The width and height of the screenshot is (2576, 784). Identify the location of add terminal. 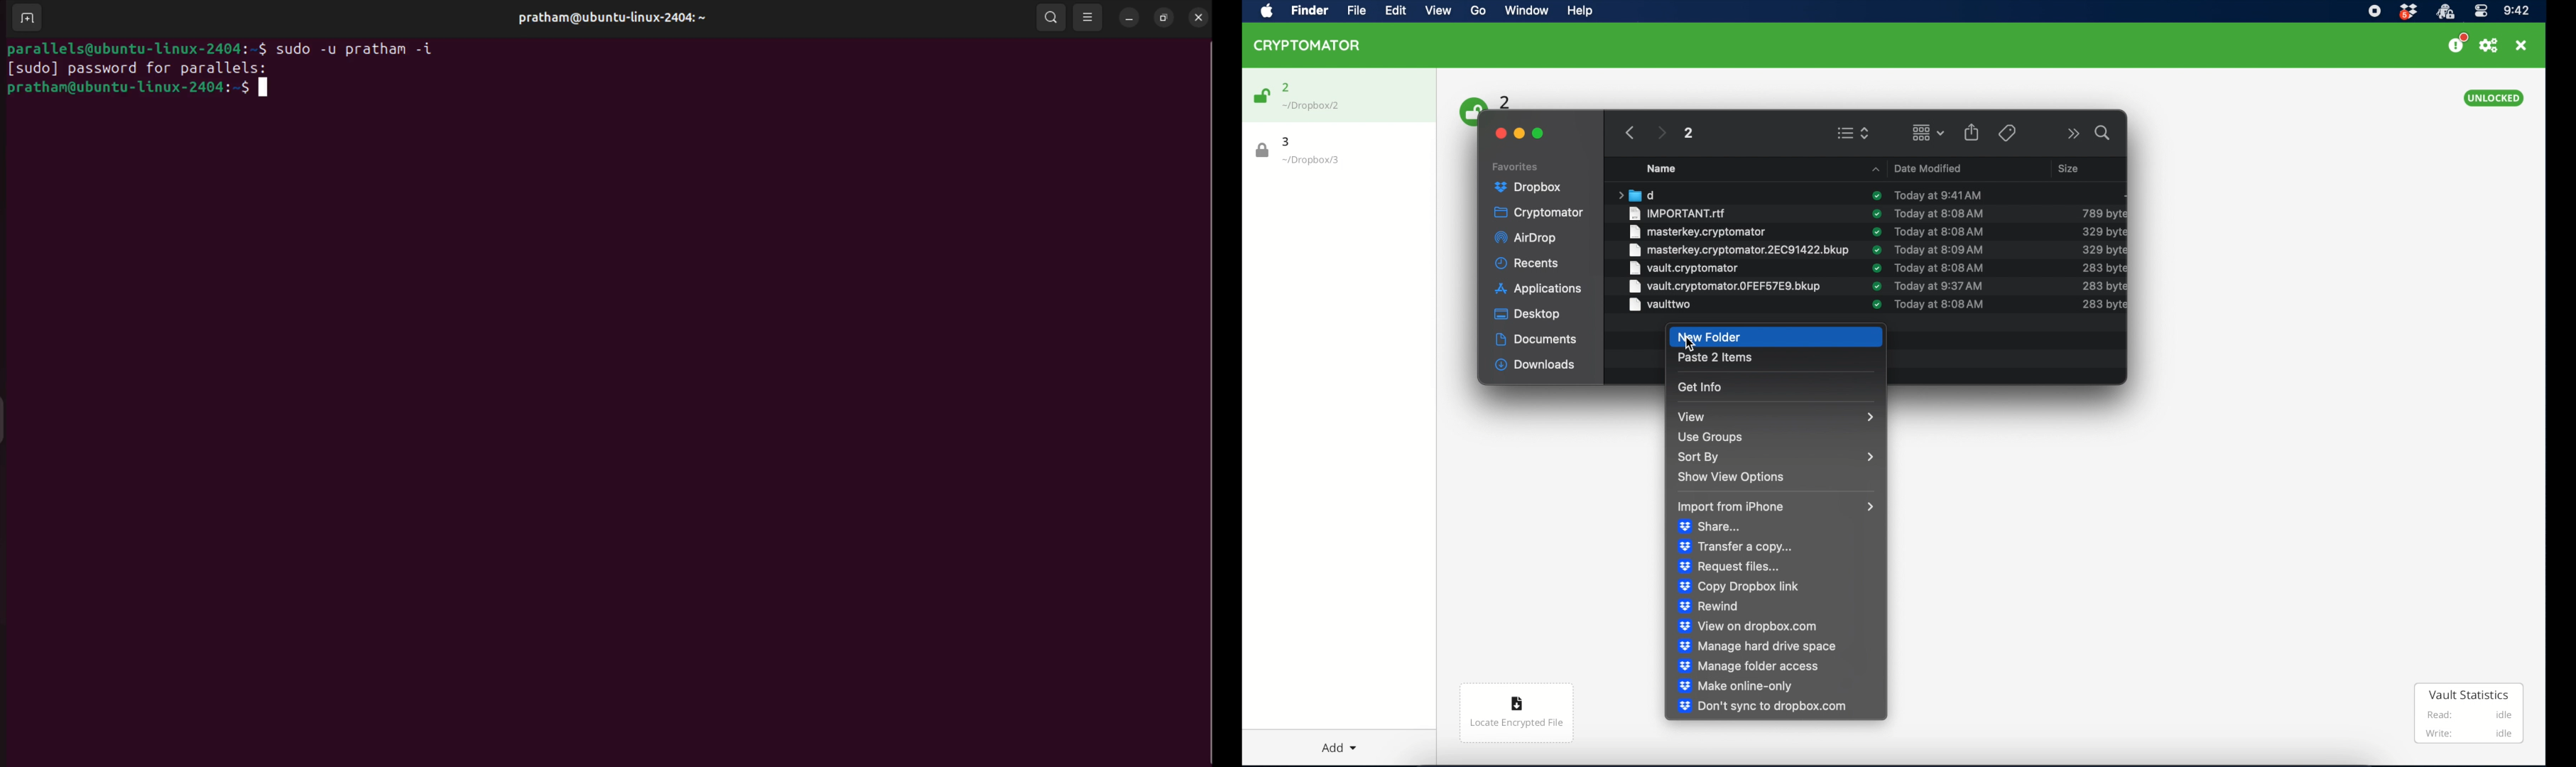
(25, 18).